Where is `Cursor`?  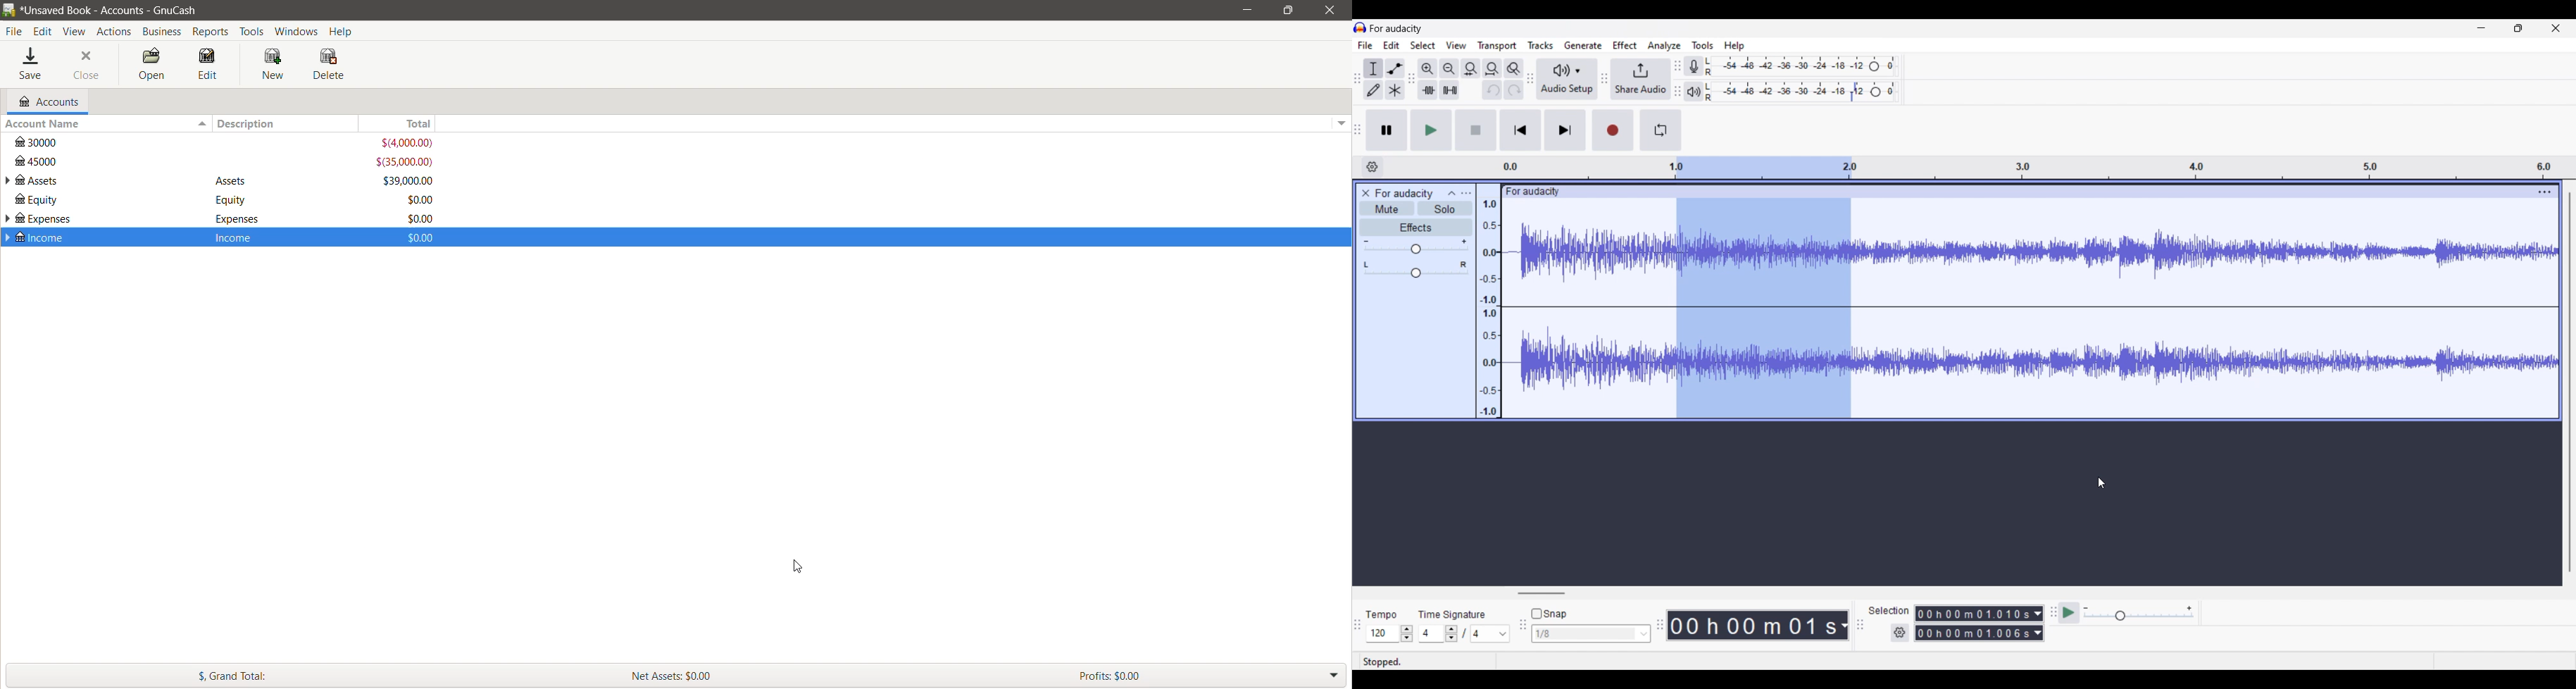
Cursor is located at coordinates (2101, 483).